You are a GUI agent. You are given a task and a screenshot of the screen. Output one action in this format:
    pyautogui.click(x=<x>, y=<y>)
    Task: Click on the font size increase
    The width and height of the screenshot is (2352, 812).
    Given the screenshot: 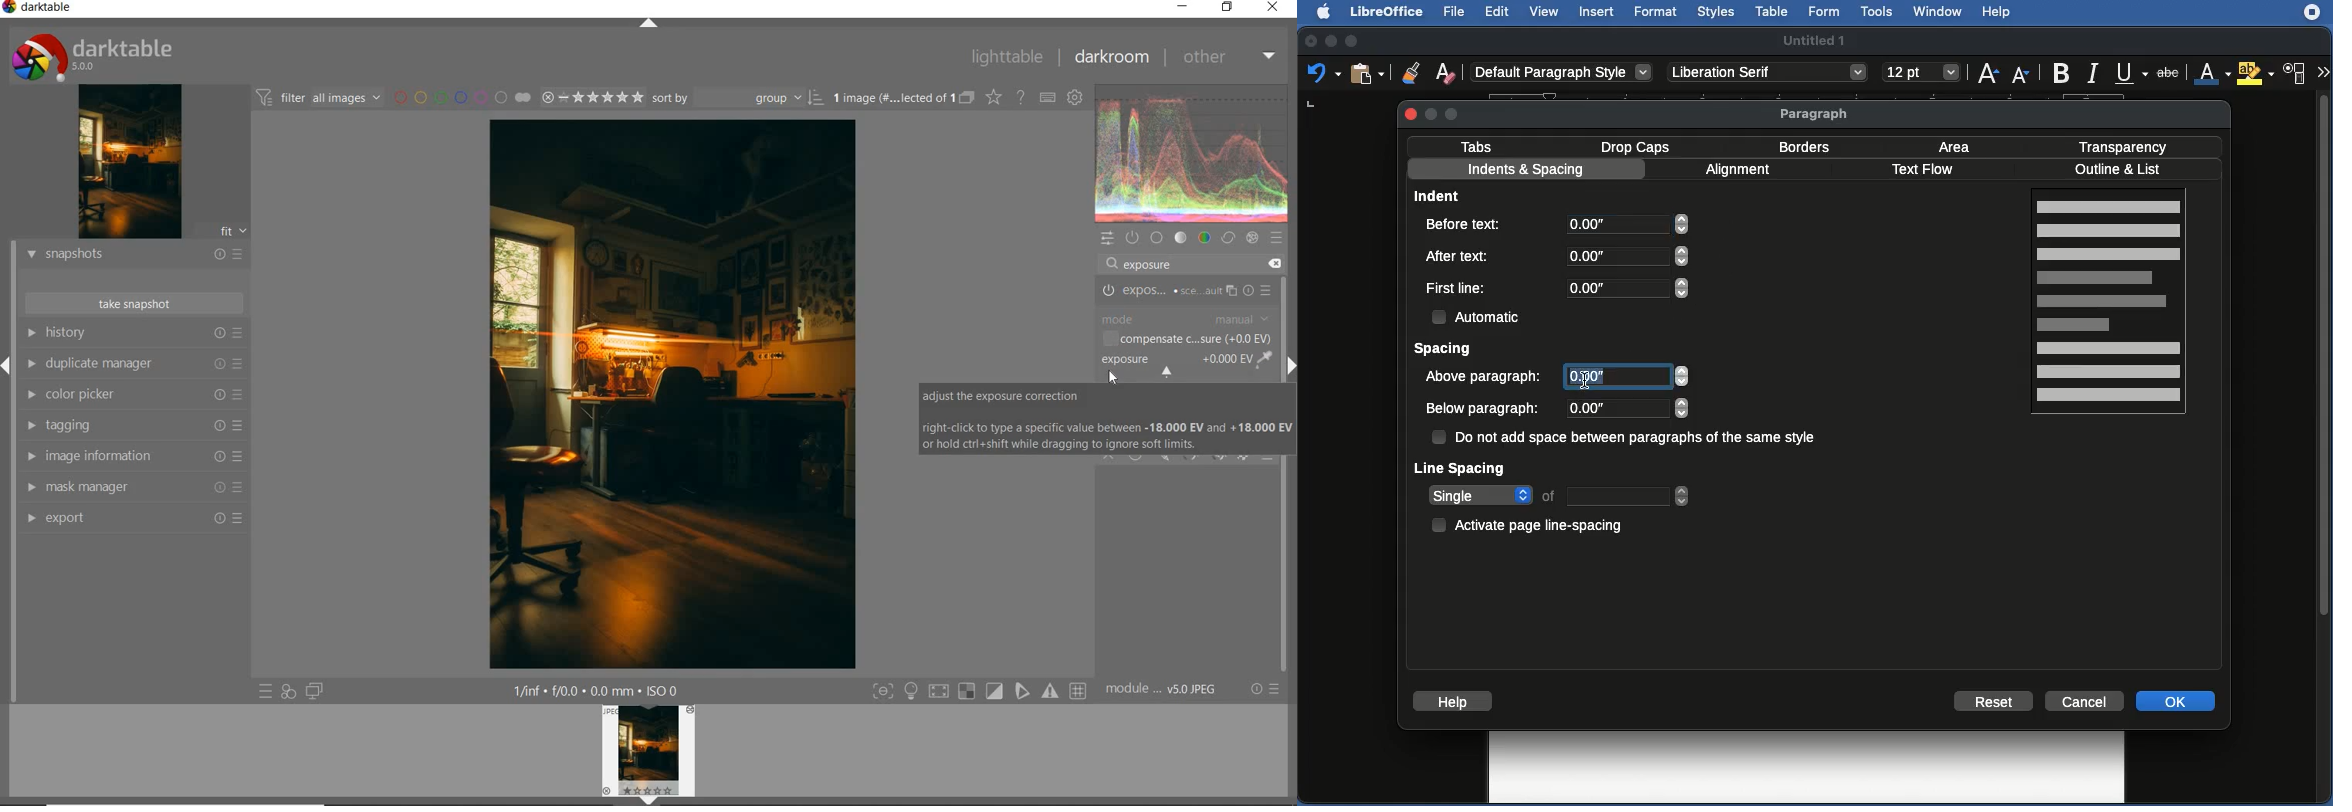 What is the action you would take?
    pyautogui.click(x=1985, y=77)
    